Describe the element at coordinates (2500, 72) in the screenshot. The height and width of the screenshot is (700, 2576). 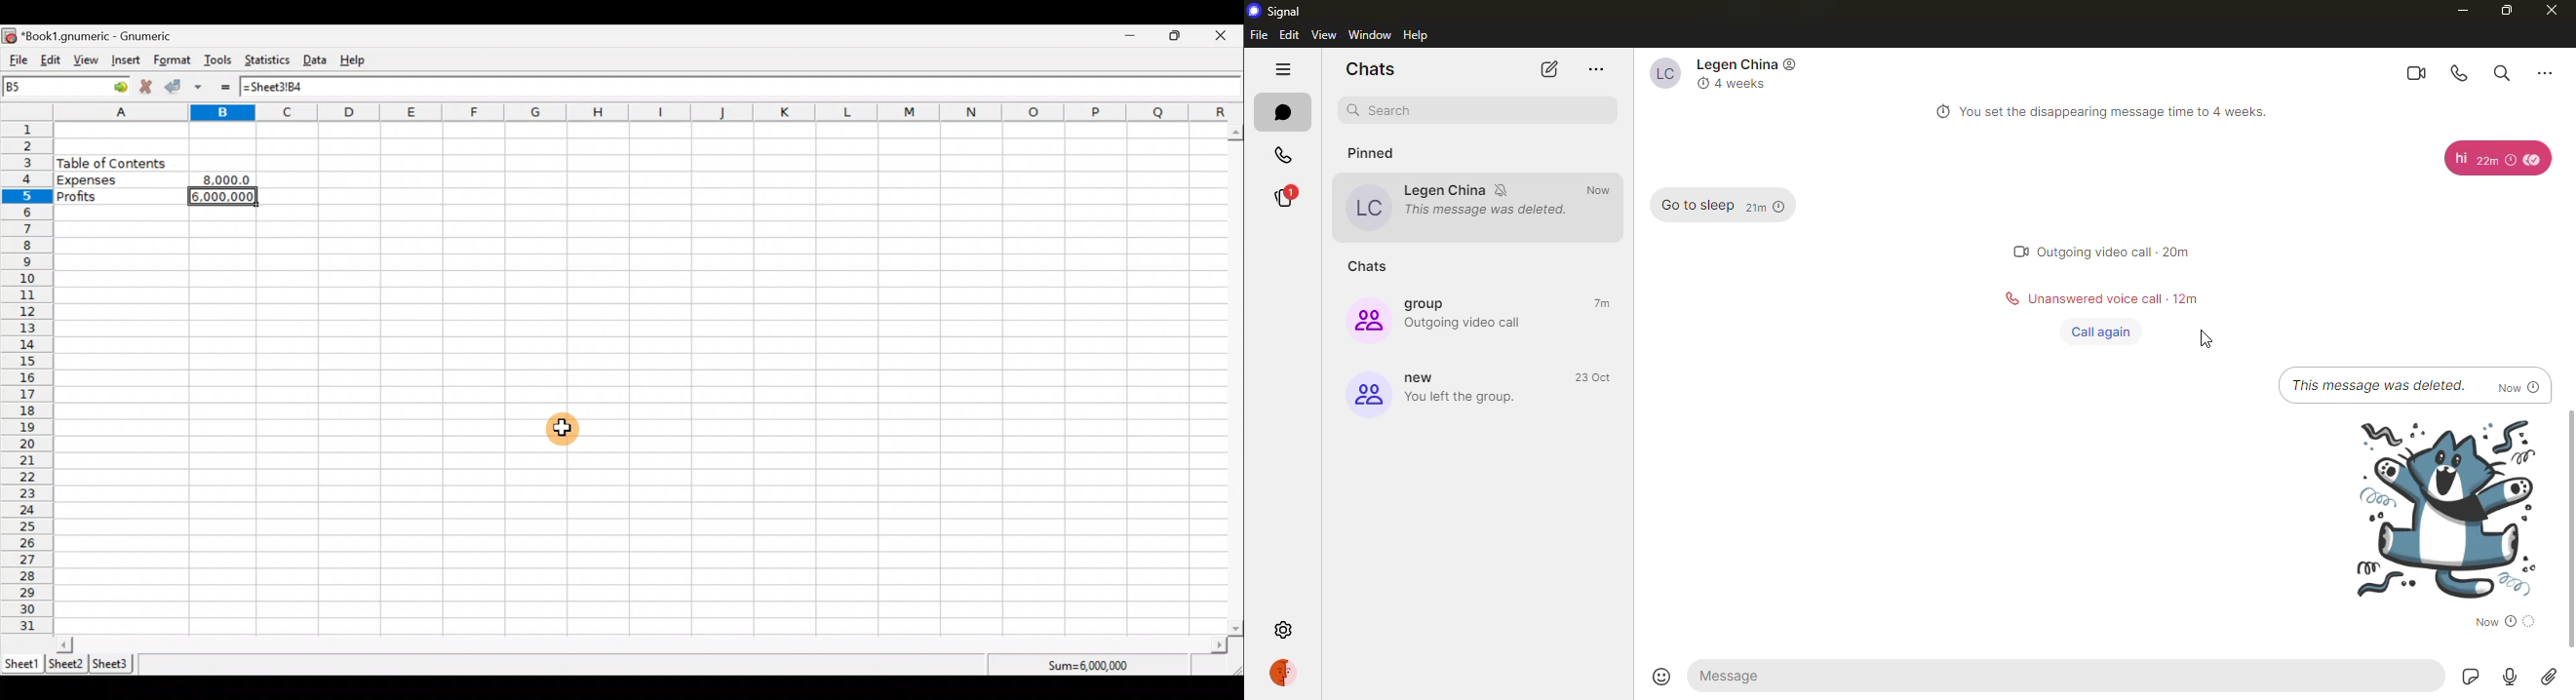
I see `search` at that location.